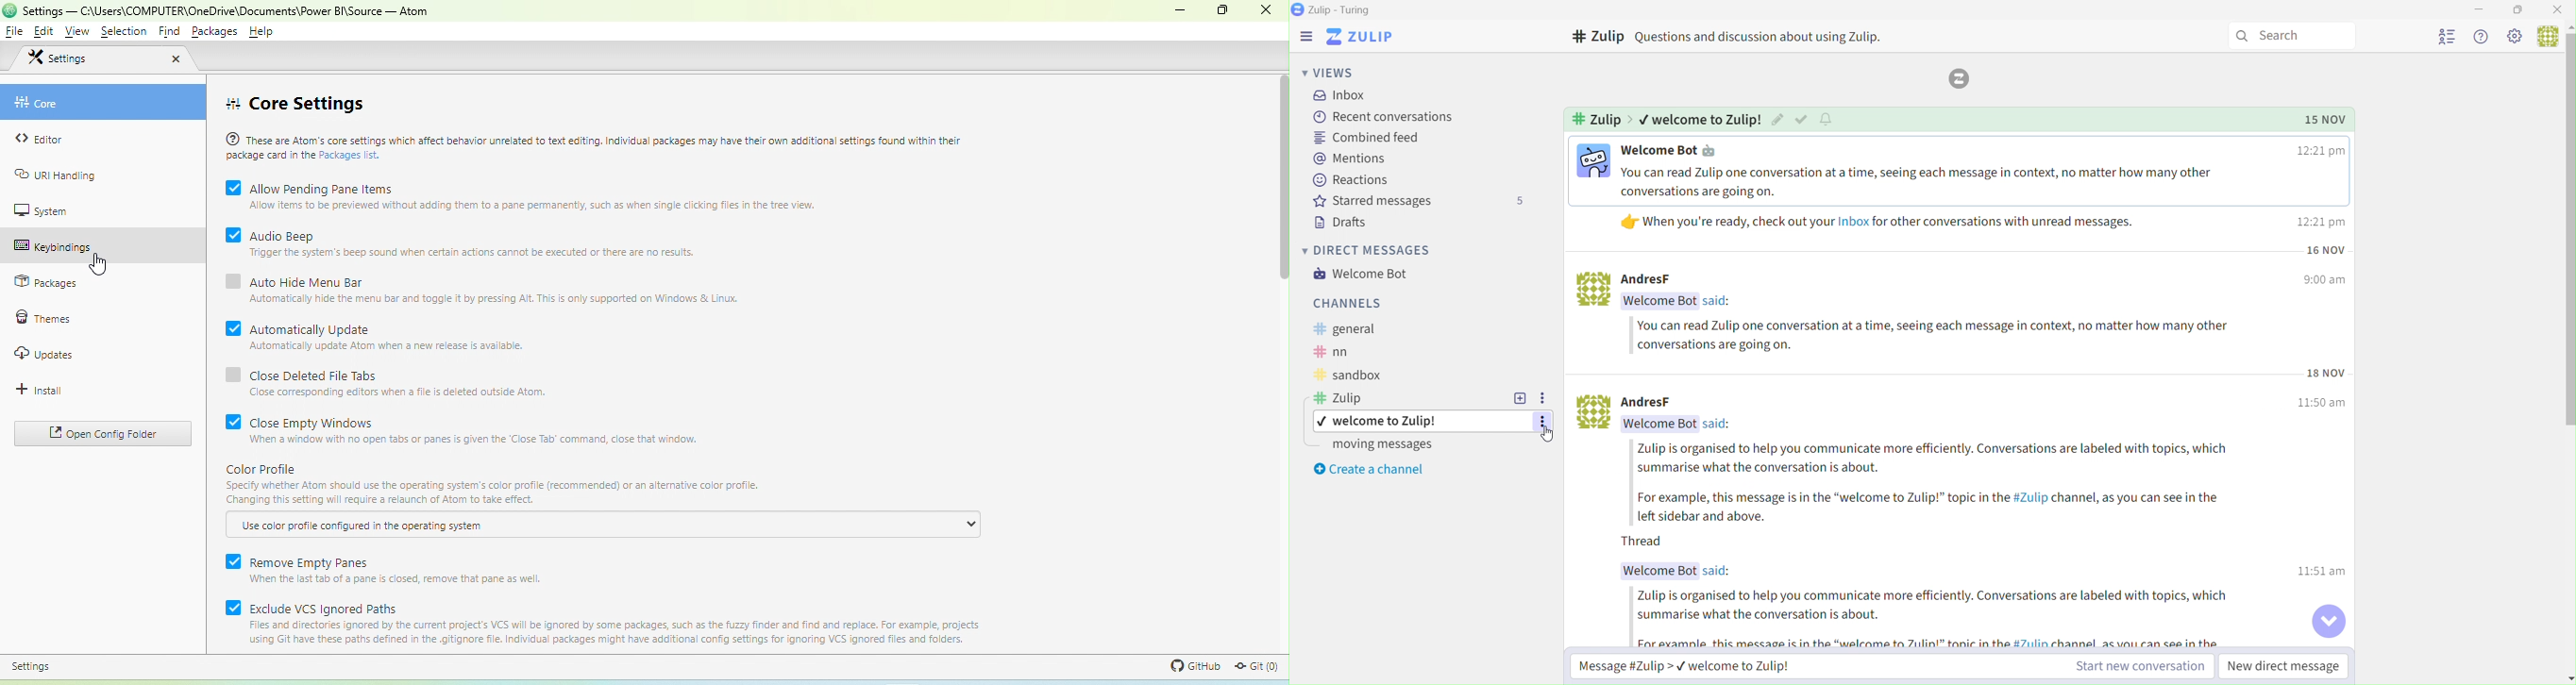 This screenshot has width=2576, height=700. Describe the element at coordinates (1716, 423) in the screenshot. I see `Text` at that location.